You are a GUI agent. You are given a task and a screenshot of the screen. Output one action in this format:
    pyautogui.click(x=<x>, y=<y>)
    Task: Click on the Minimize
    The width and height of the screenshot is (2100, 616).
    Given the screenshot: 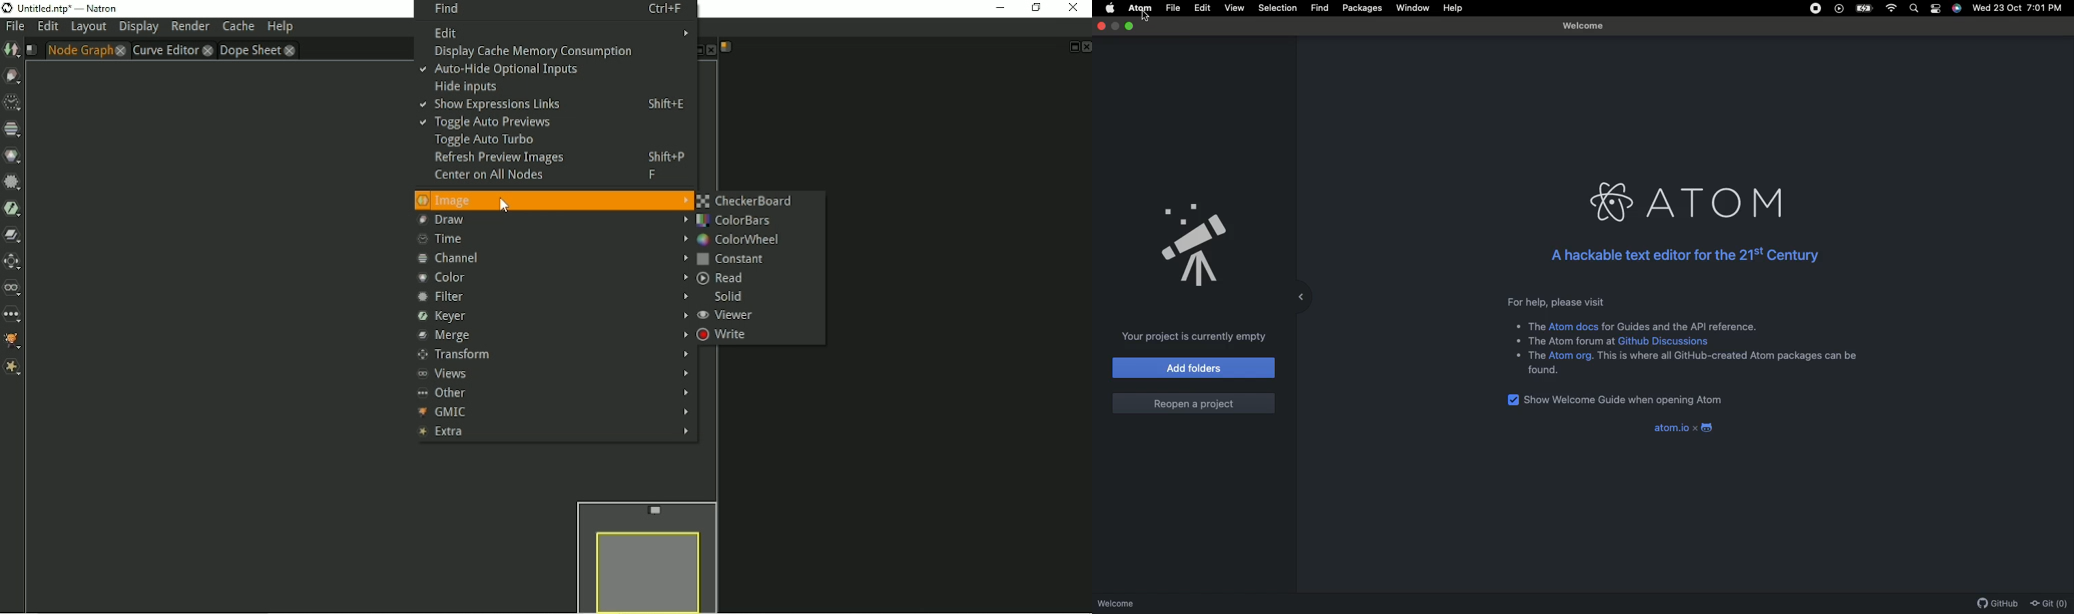 What is the action you would take?
    pyautogui.click(x=1131, y=27)
    